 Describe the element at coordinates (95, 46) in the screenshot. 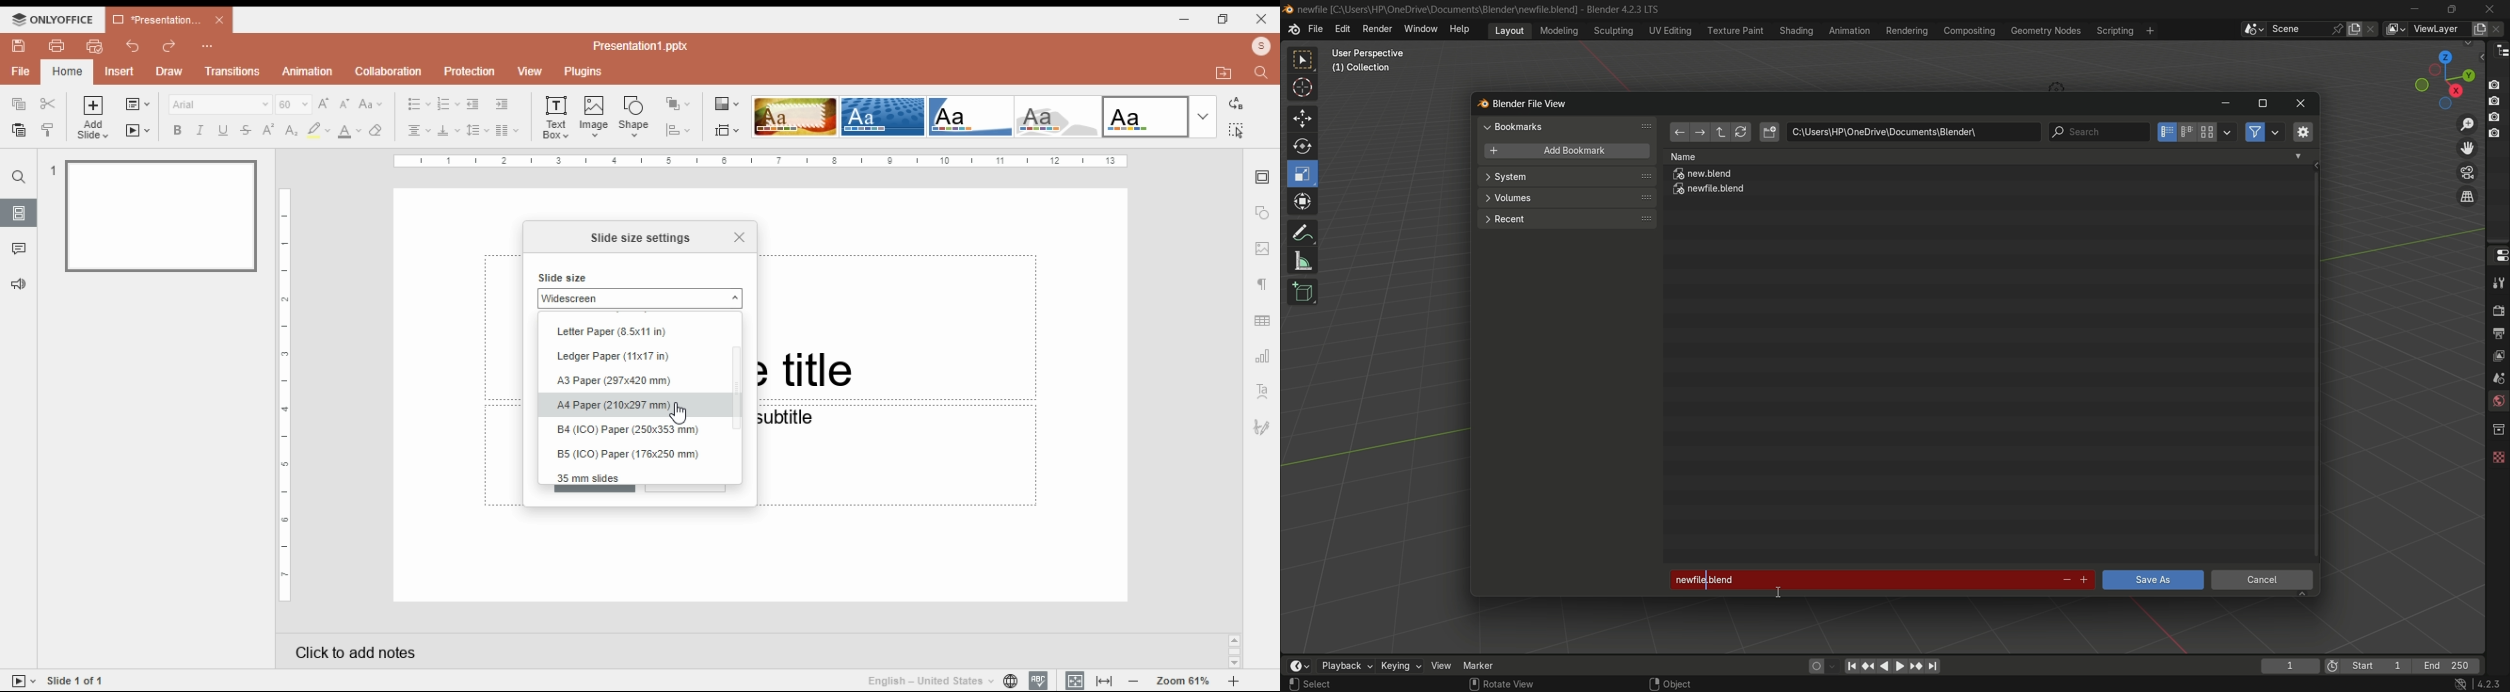

I see `quick print ` at that location.